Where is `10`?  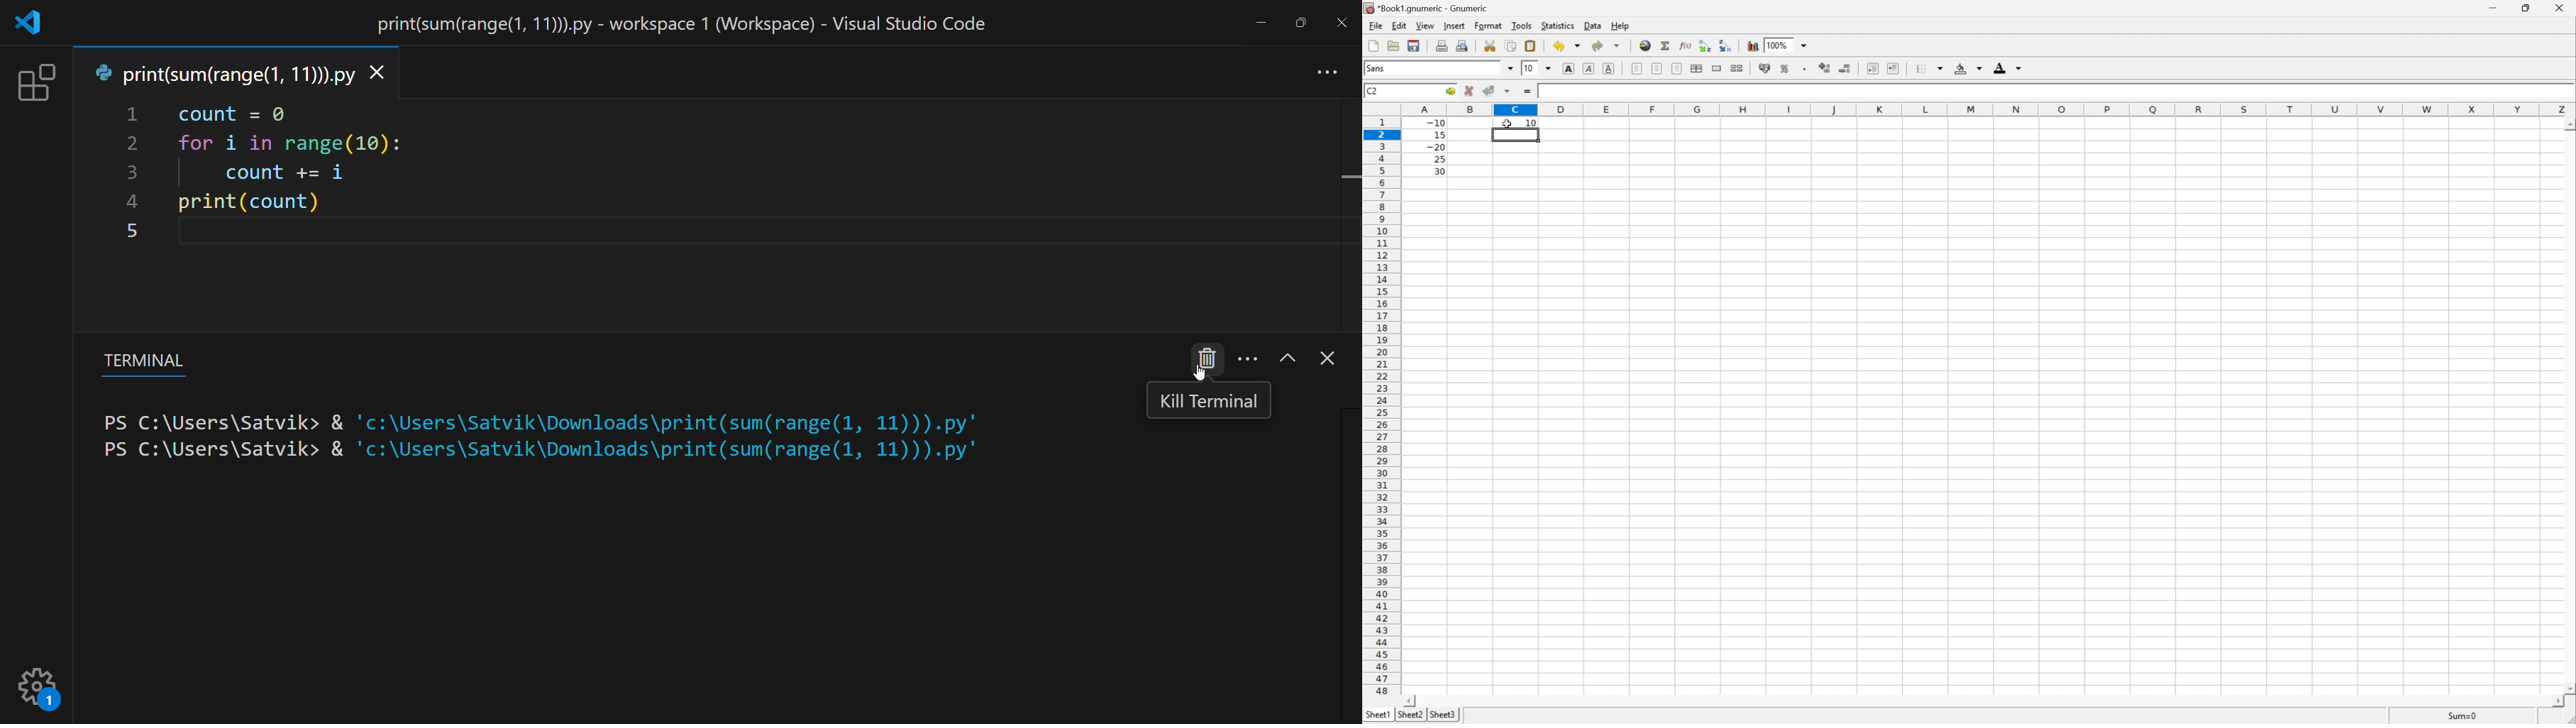
10 is located at coordinates (1531, 122).